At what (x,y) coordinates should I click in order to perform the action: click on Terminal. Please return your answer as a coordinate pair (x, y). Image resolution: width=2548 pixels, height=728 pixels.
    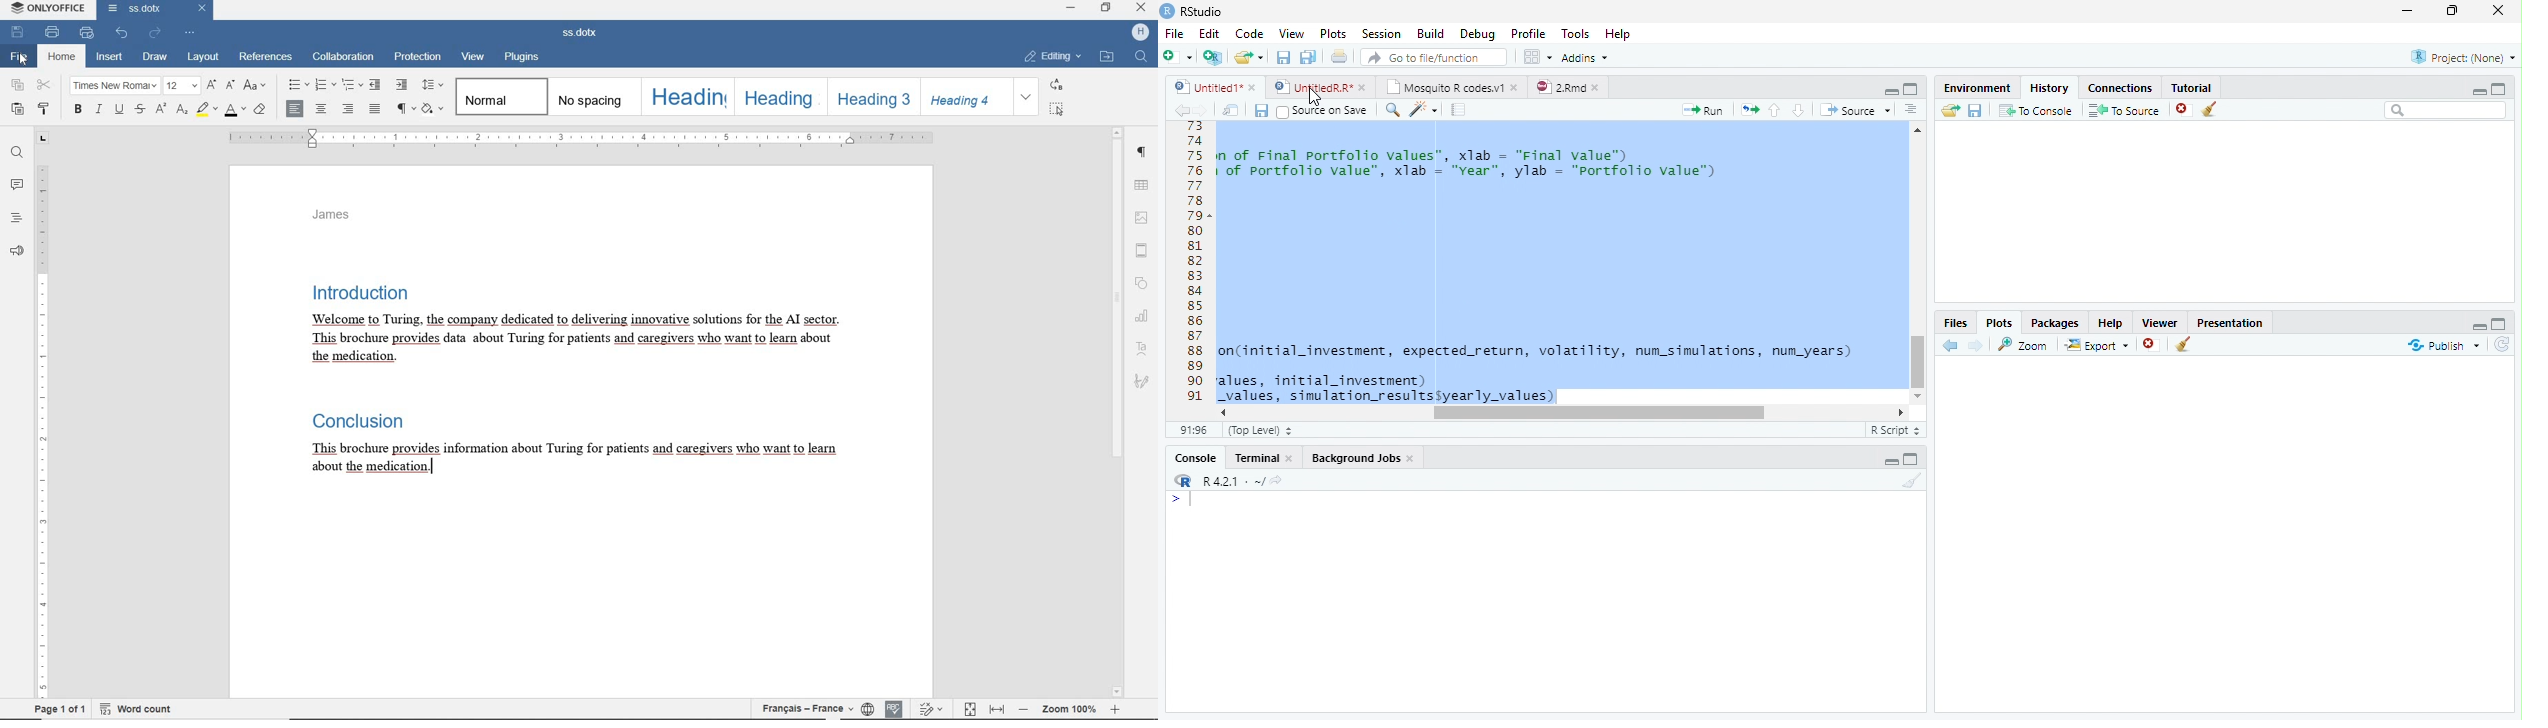
    Looking at the image, I should click on (1265, 457).